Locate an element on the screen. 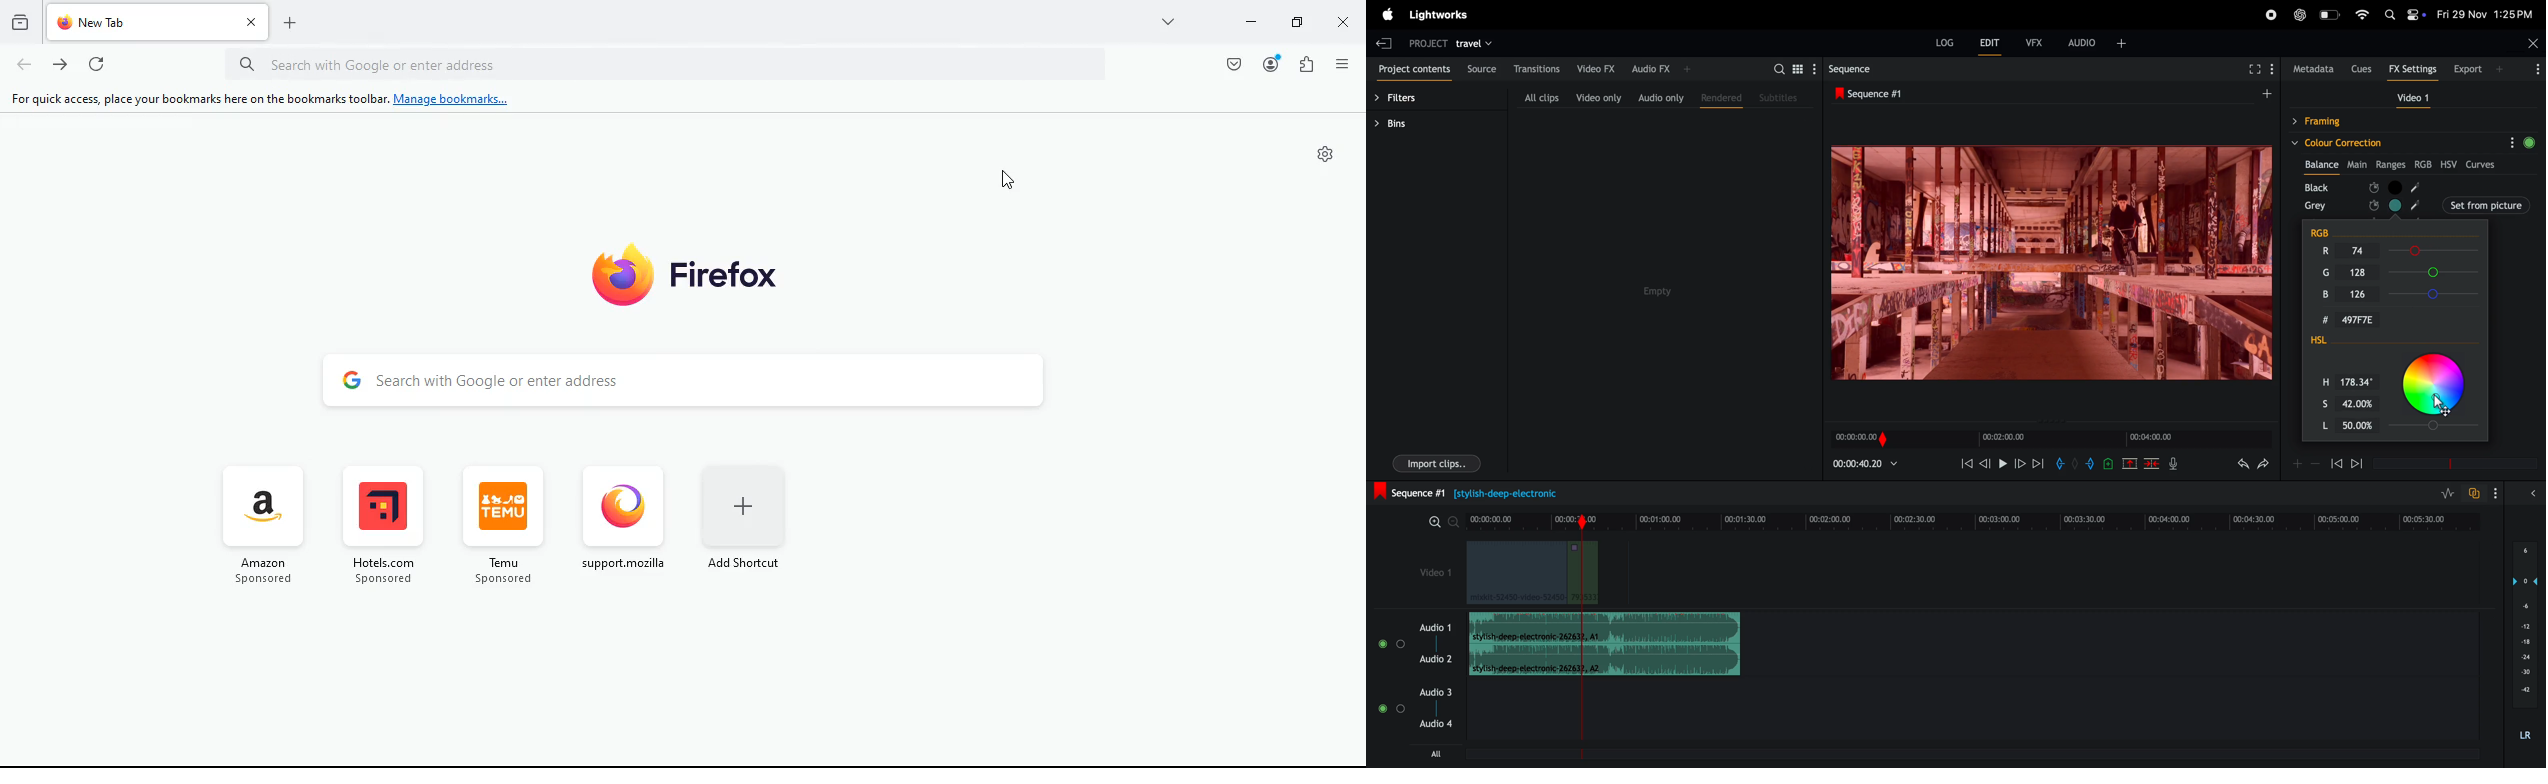 The height and width of the screenshot is (784, 2548). delete is located at coordinates (2152, 465).